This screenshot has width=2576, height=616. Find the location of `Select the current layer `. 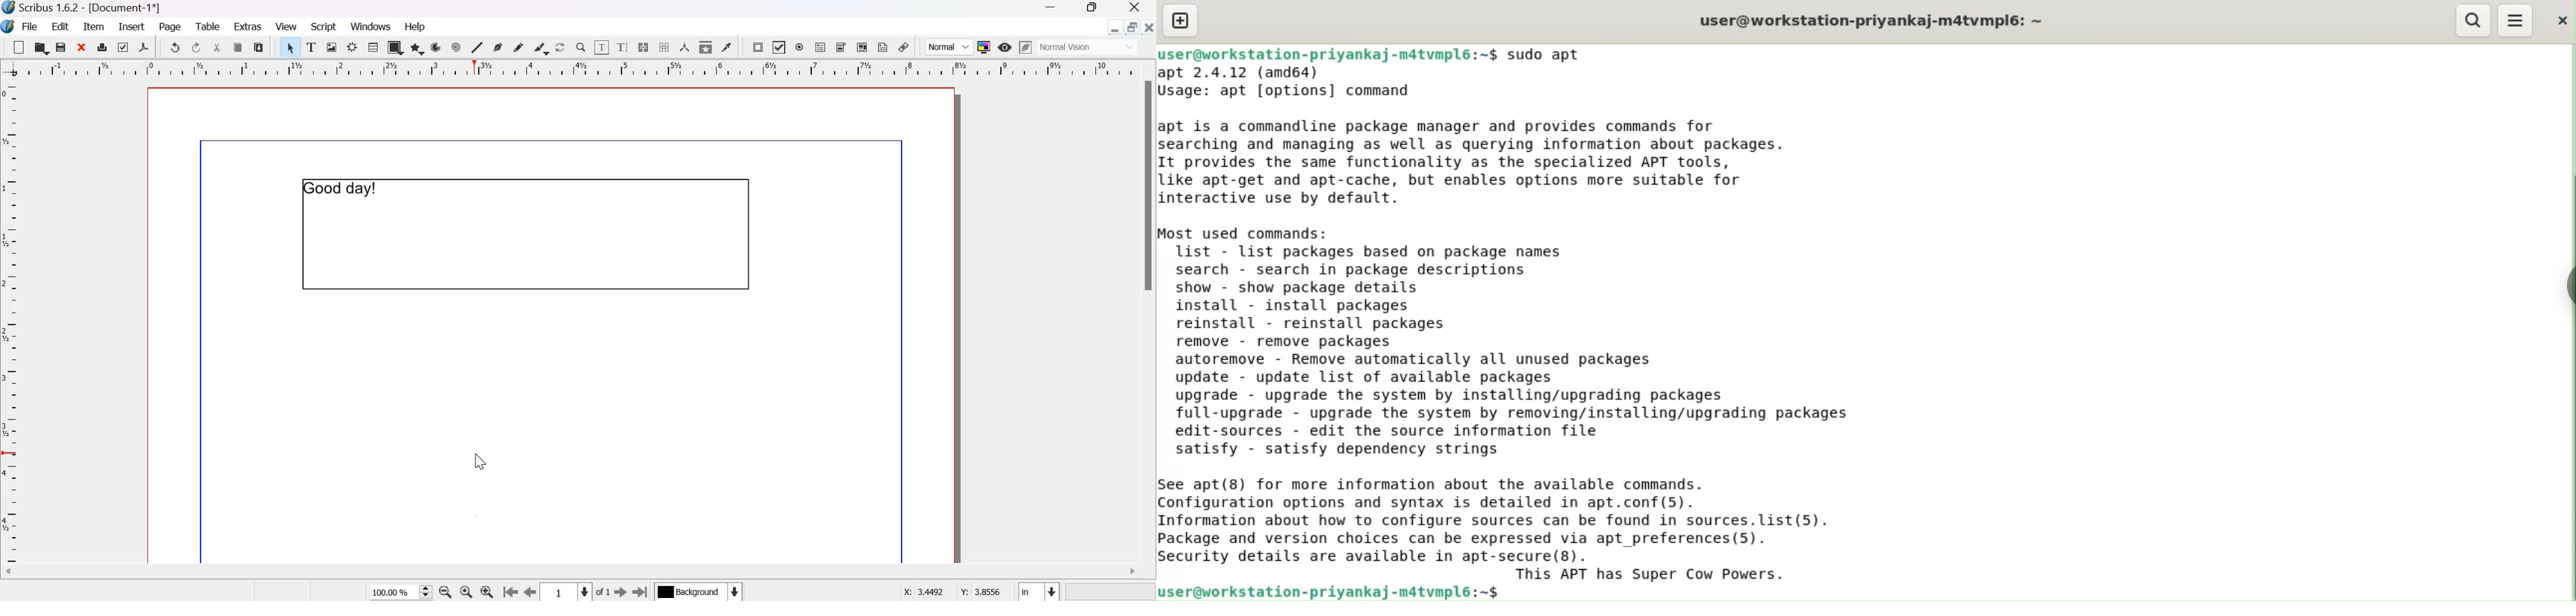

Select the current layer  is located at coordinates (698, 591).